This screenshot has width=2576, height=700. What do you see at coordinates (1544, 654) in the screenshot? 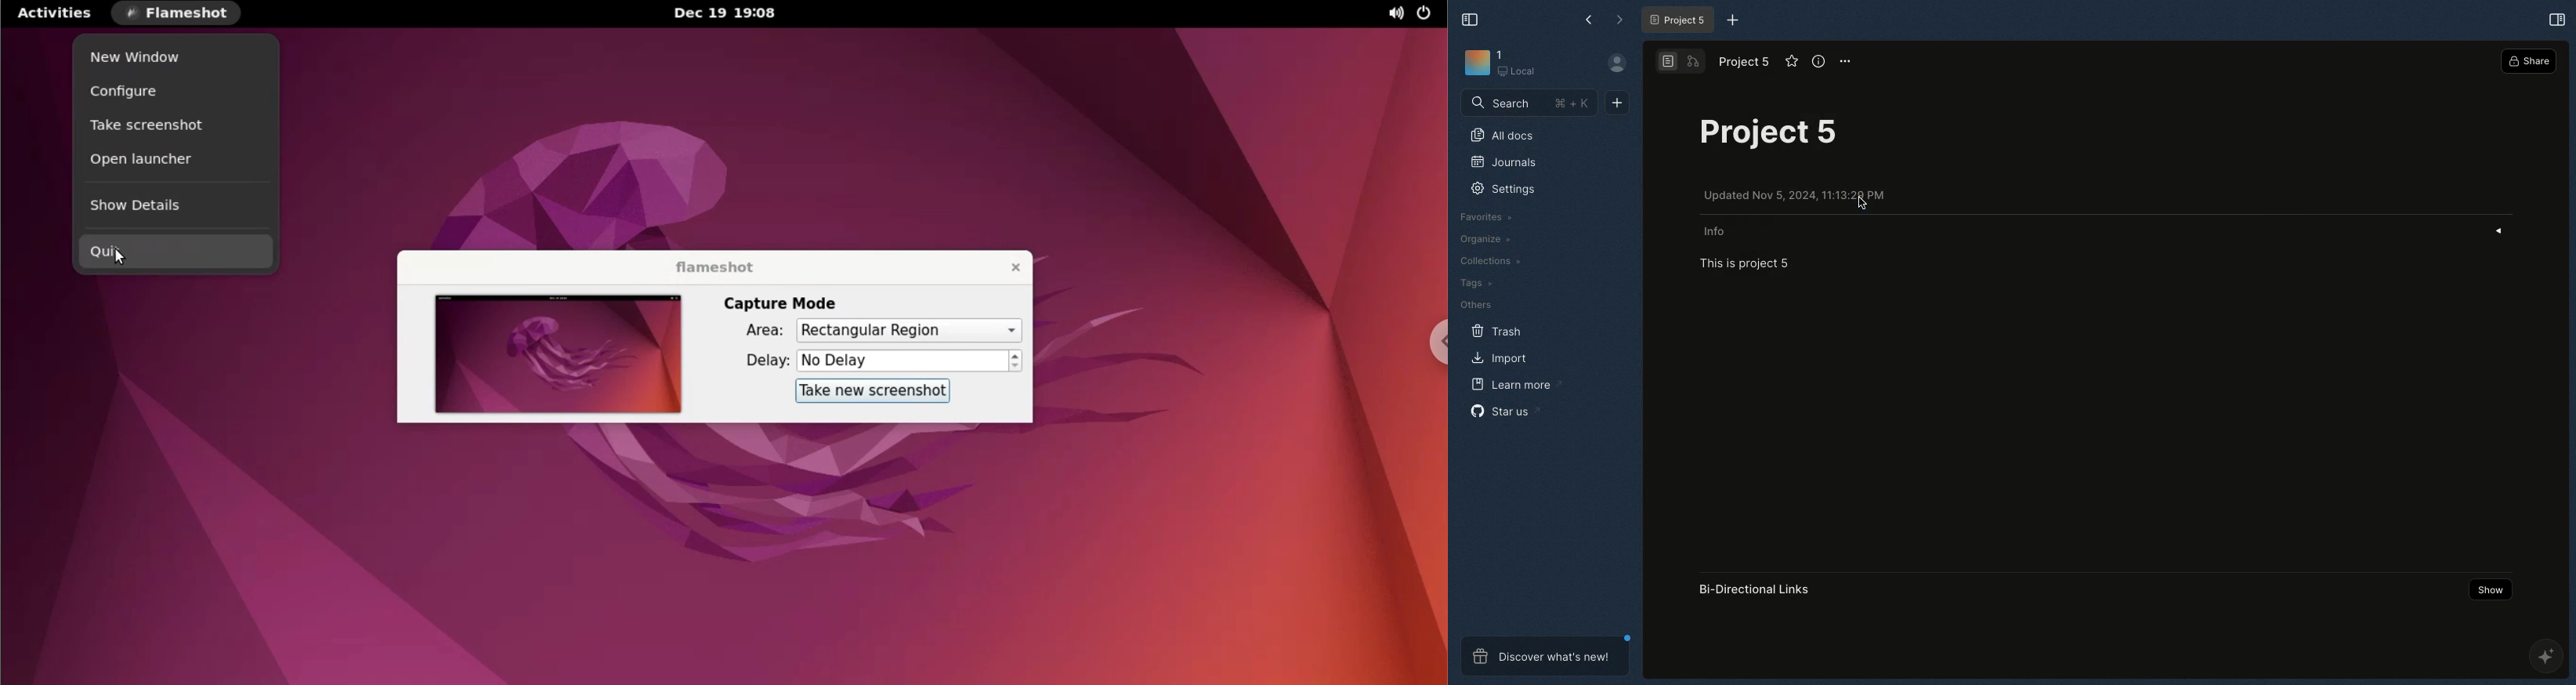
I see `Discover what's new` at bounding box center [1544, 654].